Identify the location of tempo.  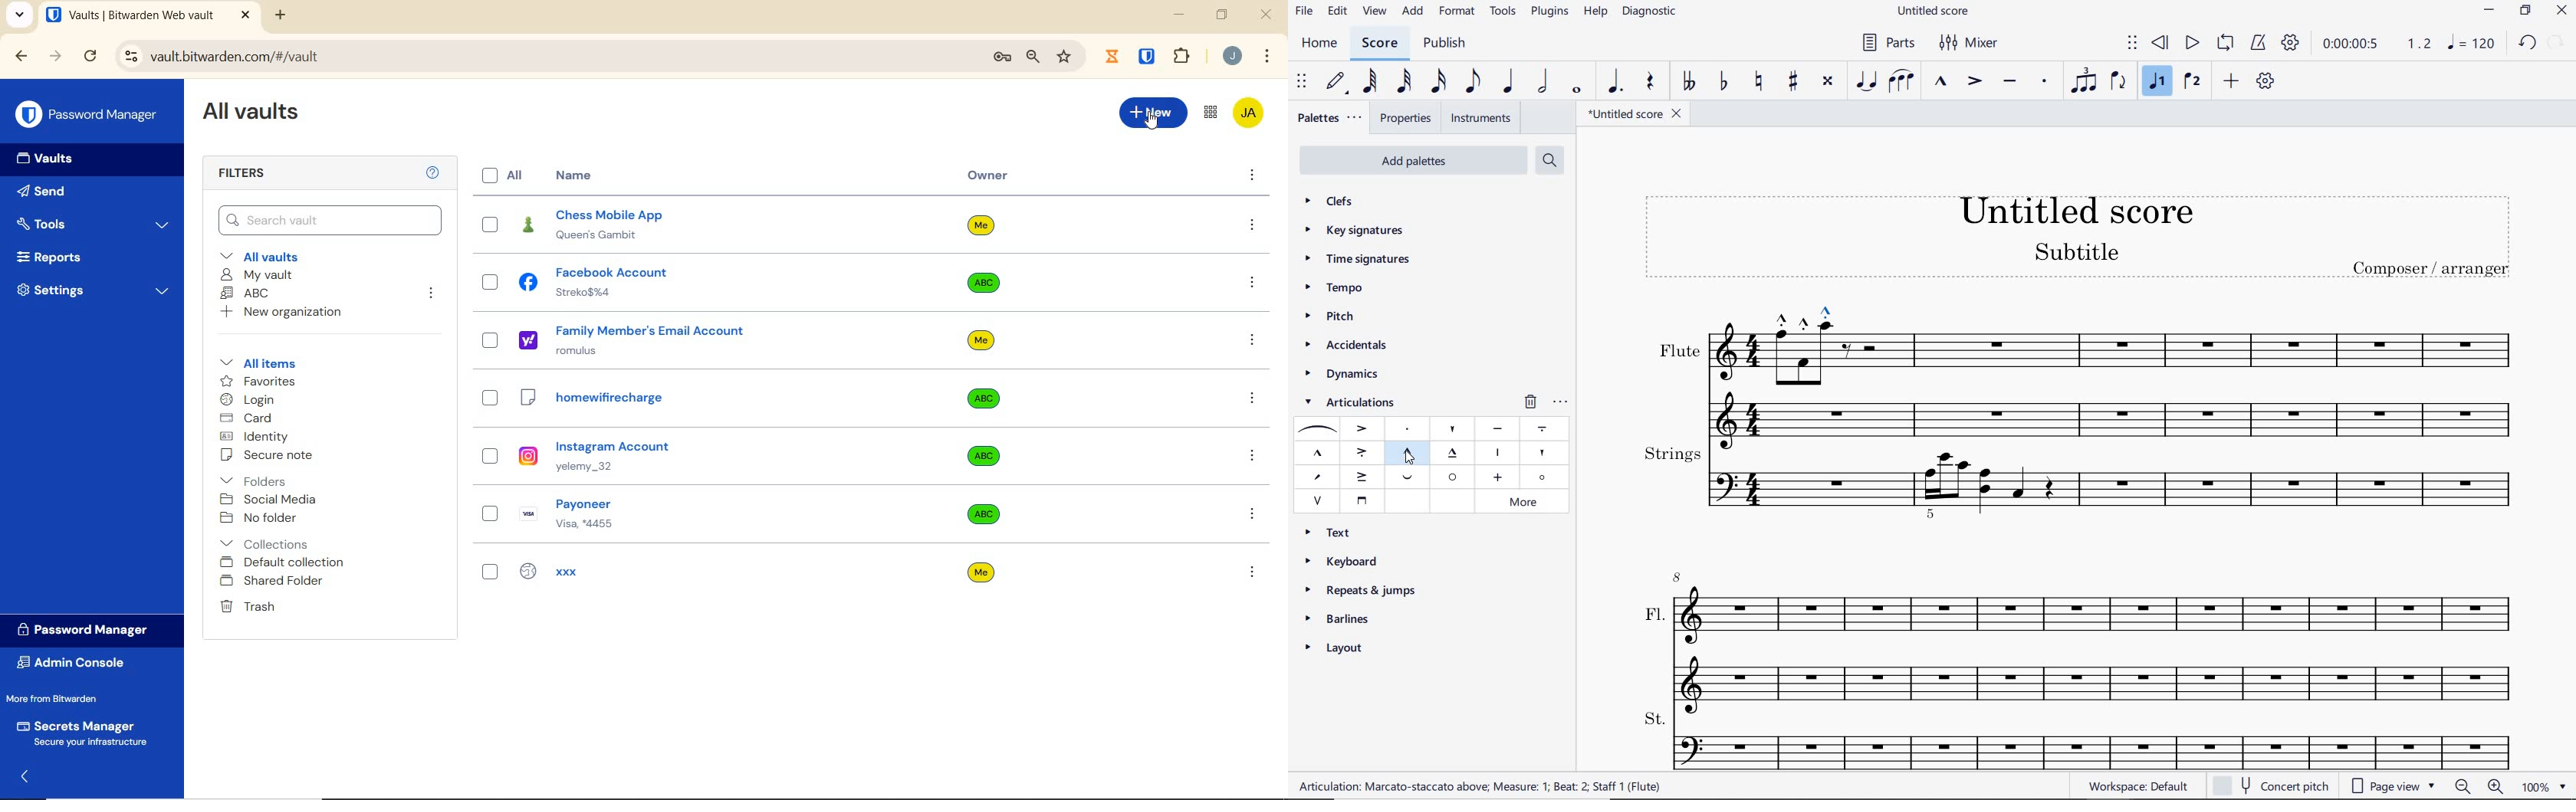
(1335, 287).